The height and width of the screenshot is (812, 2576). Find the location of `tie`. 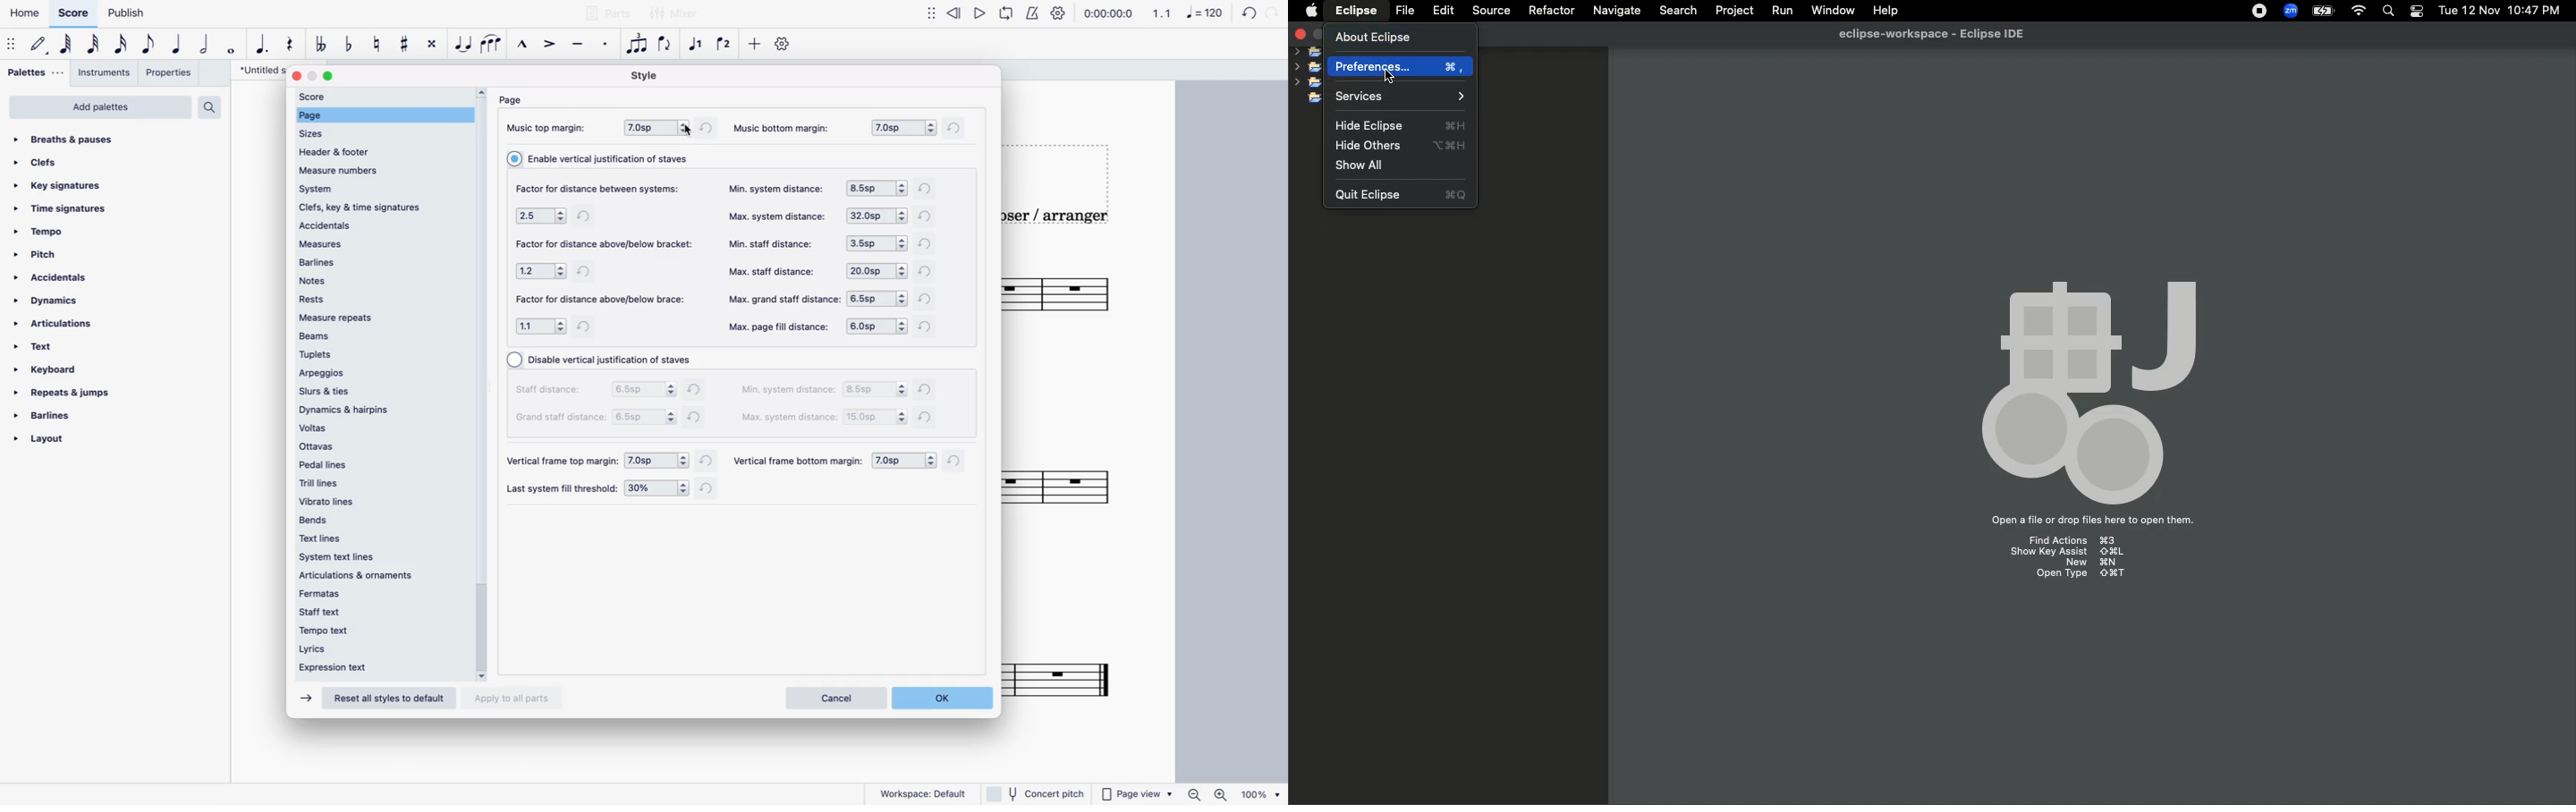

tie is located at coordinates (464, 48).